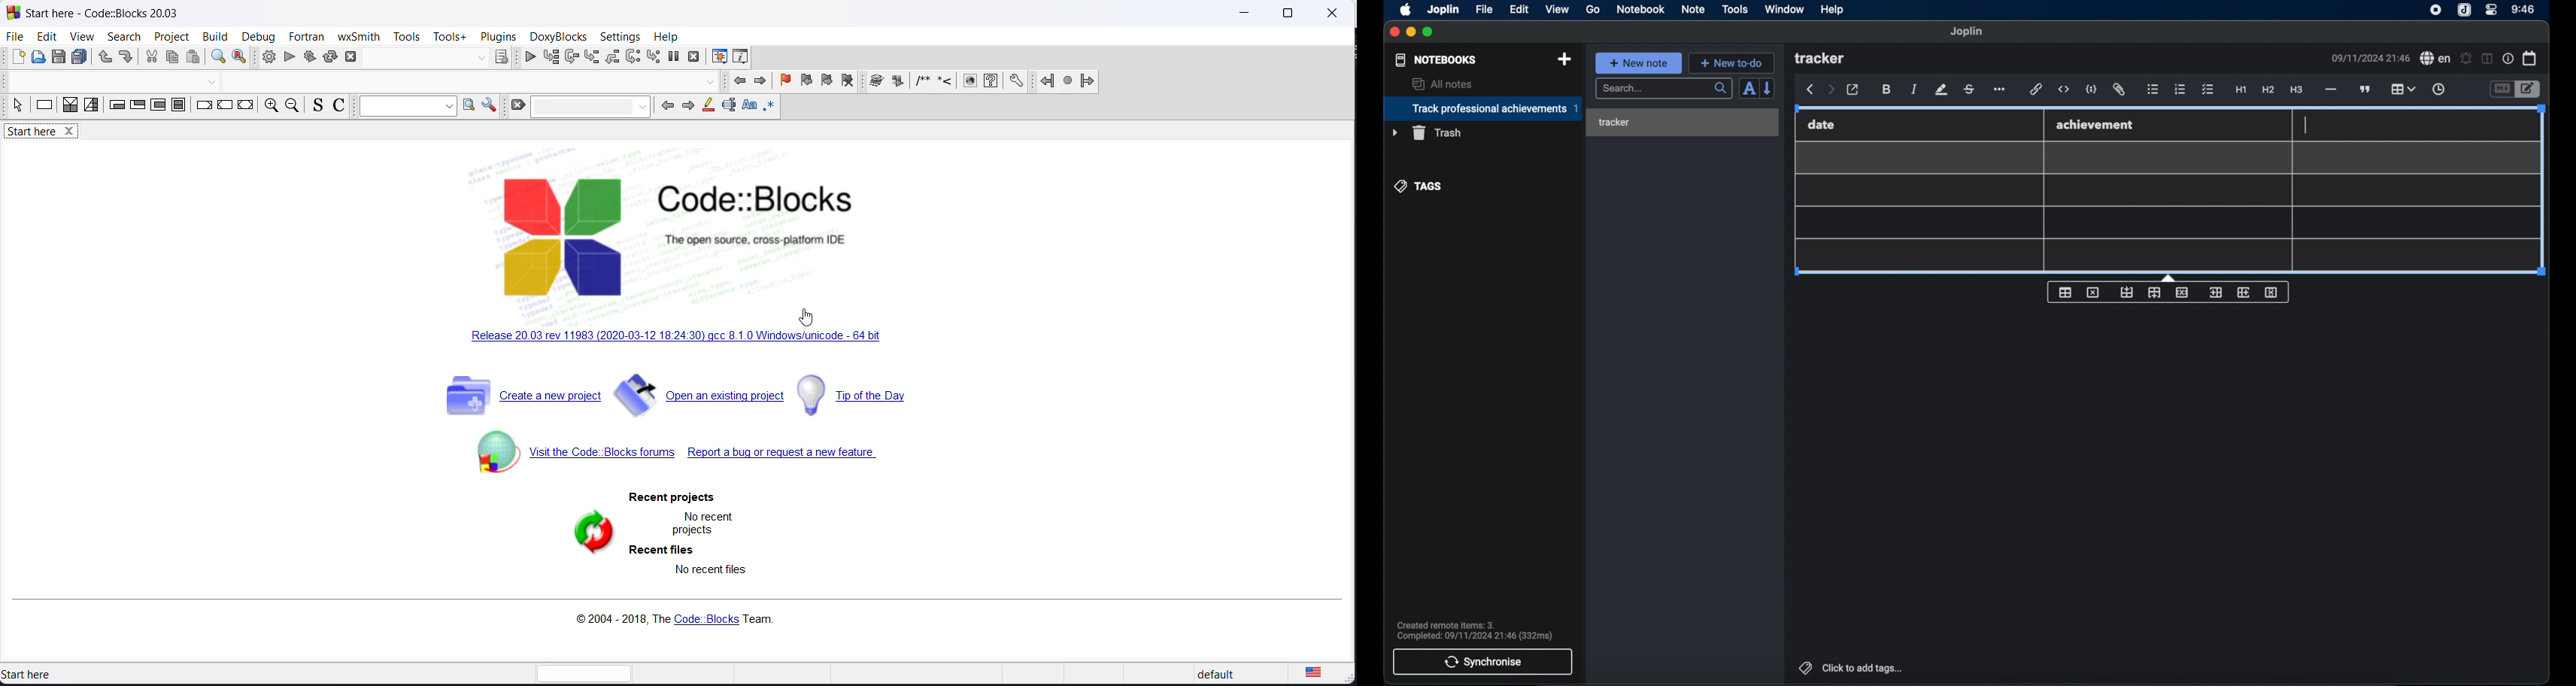 The width and height of the screenshot is (2576, 700). What do you see at coordinates (1822, 124) in the screenshot?
I see `date` at bounding box center [1822, 124].